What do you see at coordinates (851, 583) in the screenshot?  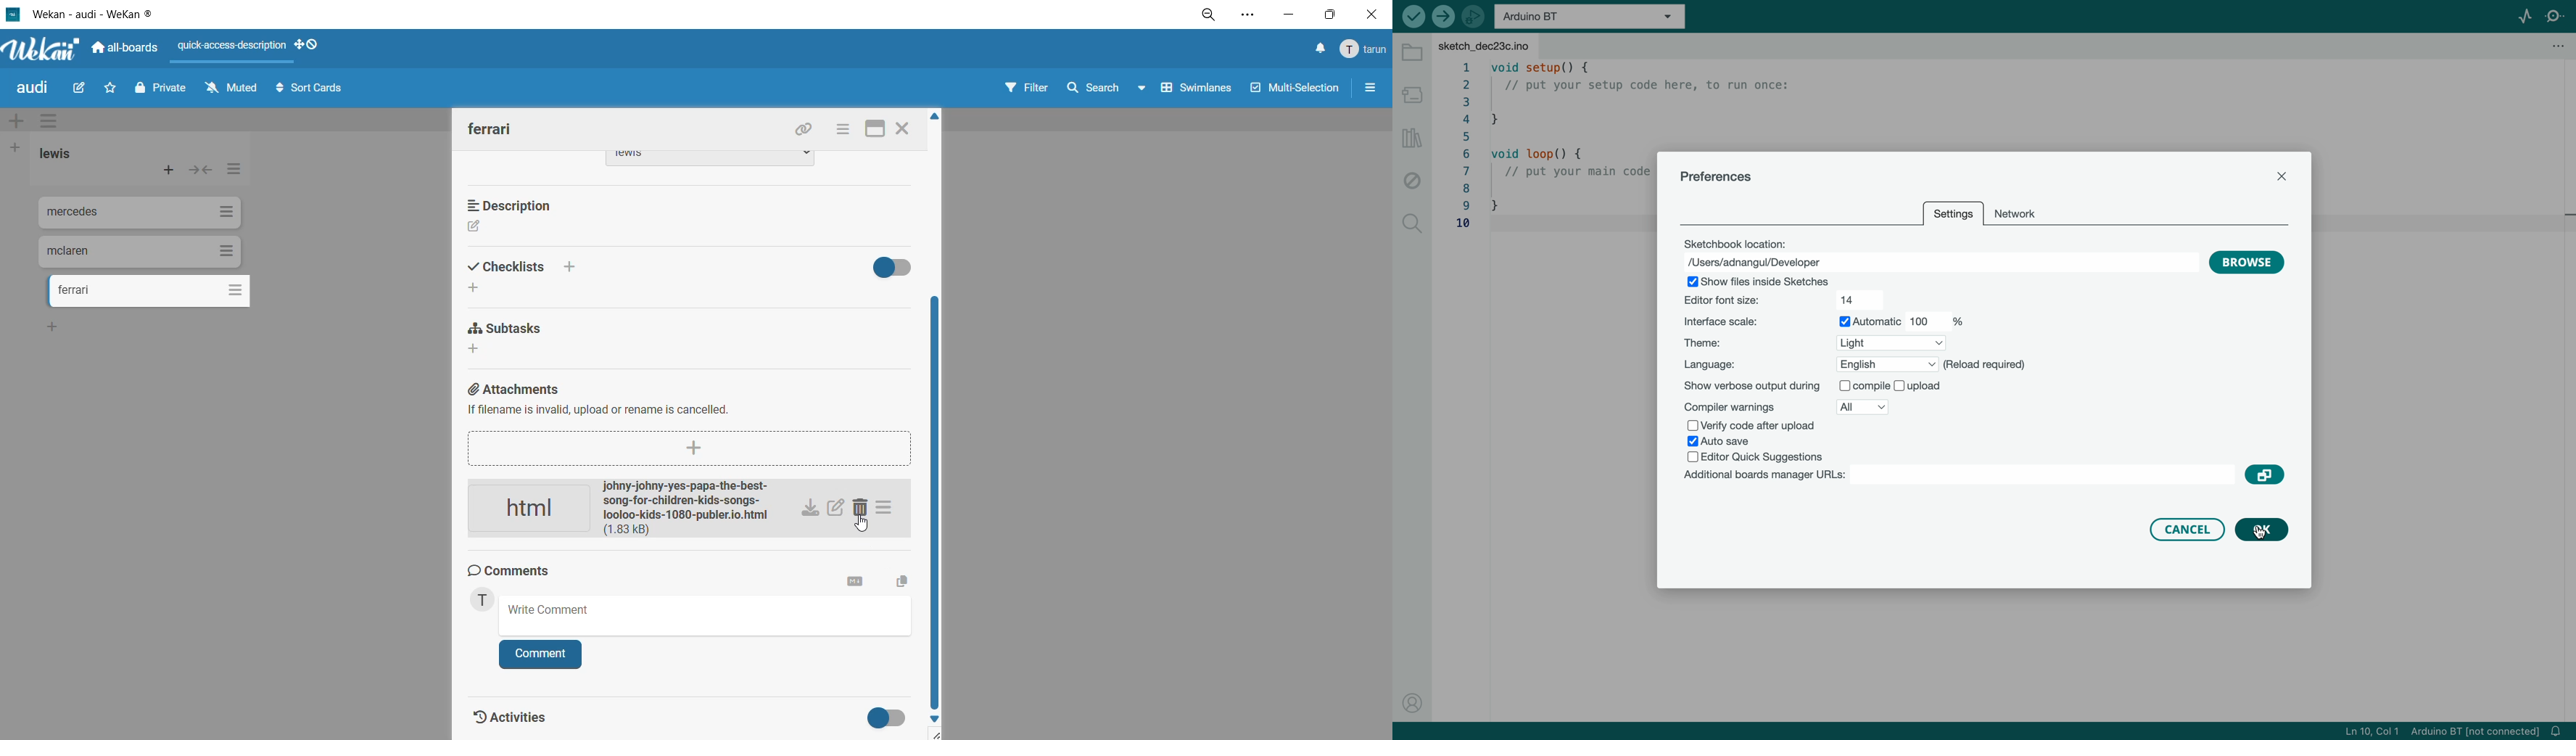 I see `markdown` at bounding box center [851, 583].